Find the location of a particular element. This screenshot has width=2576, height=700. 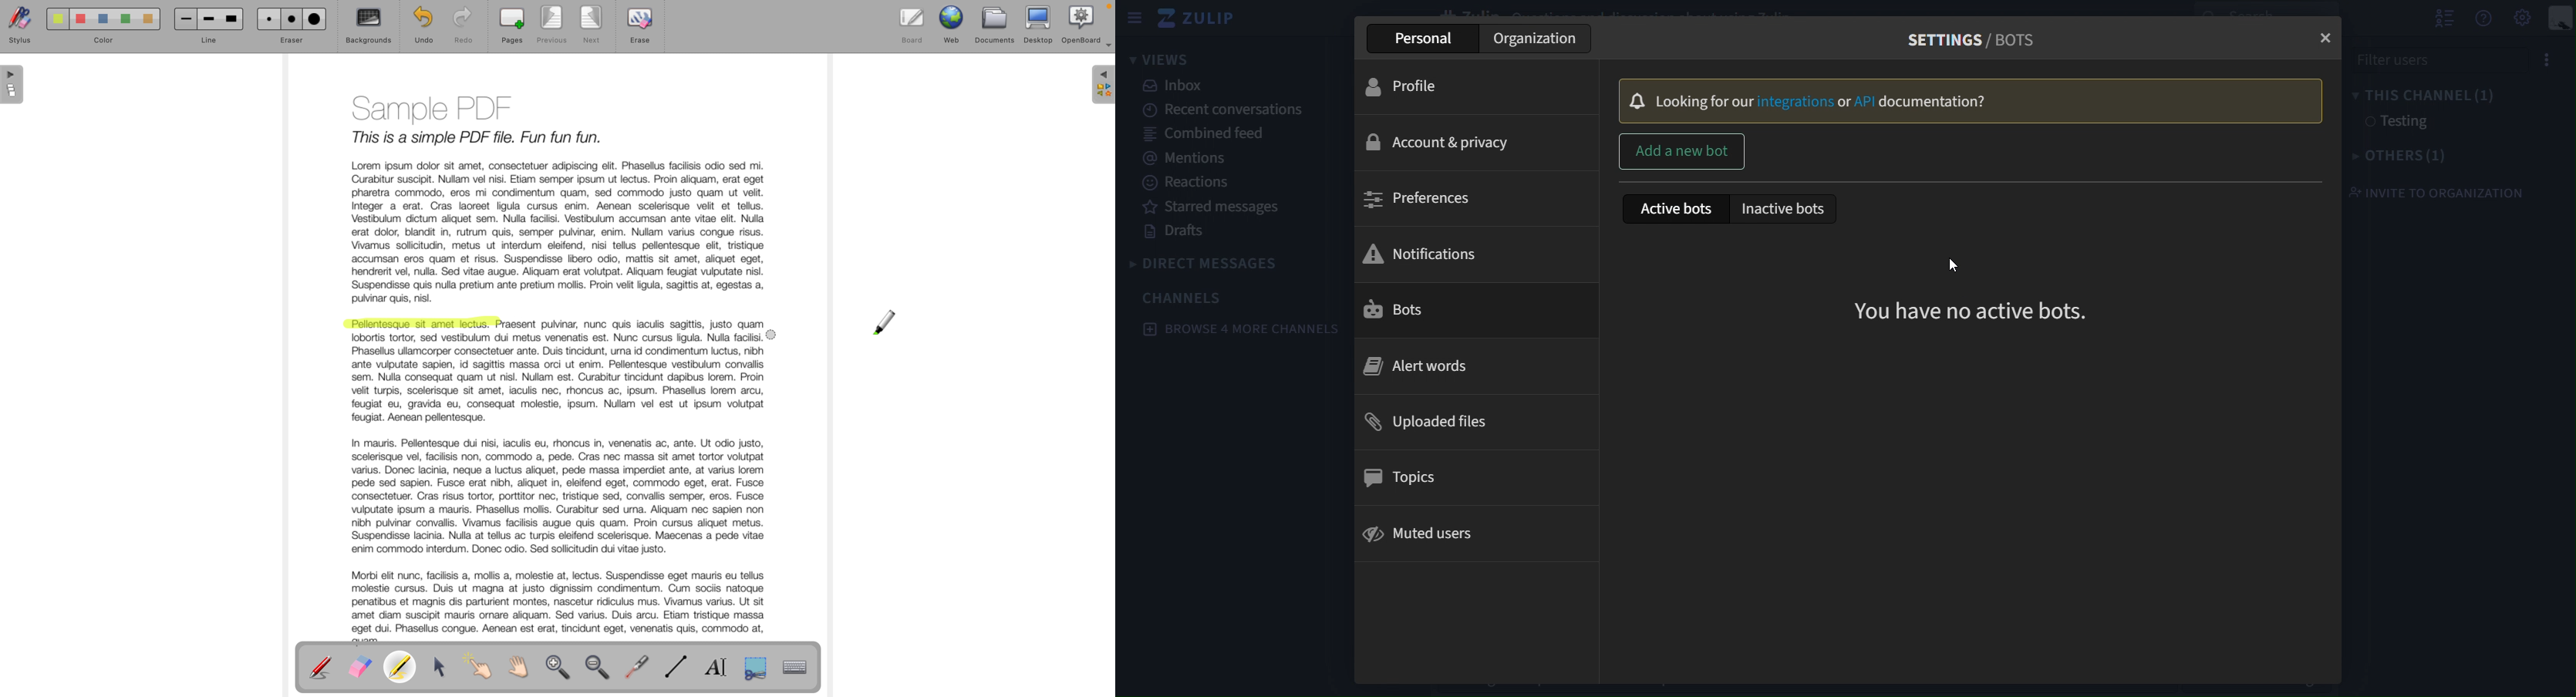

select is located at coordinates (441, 668).